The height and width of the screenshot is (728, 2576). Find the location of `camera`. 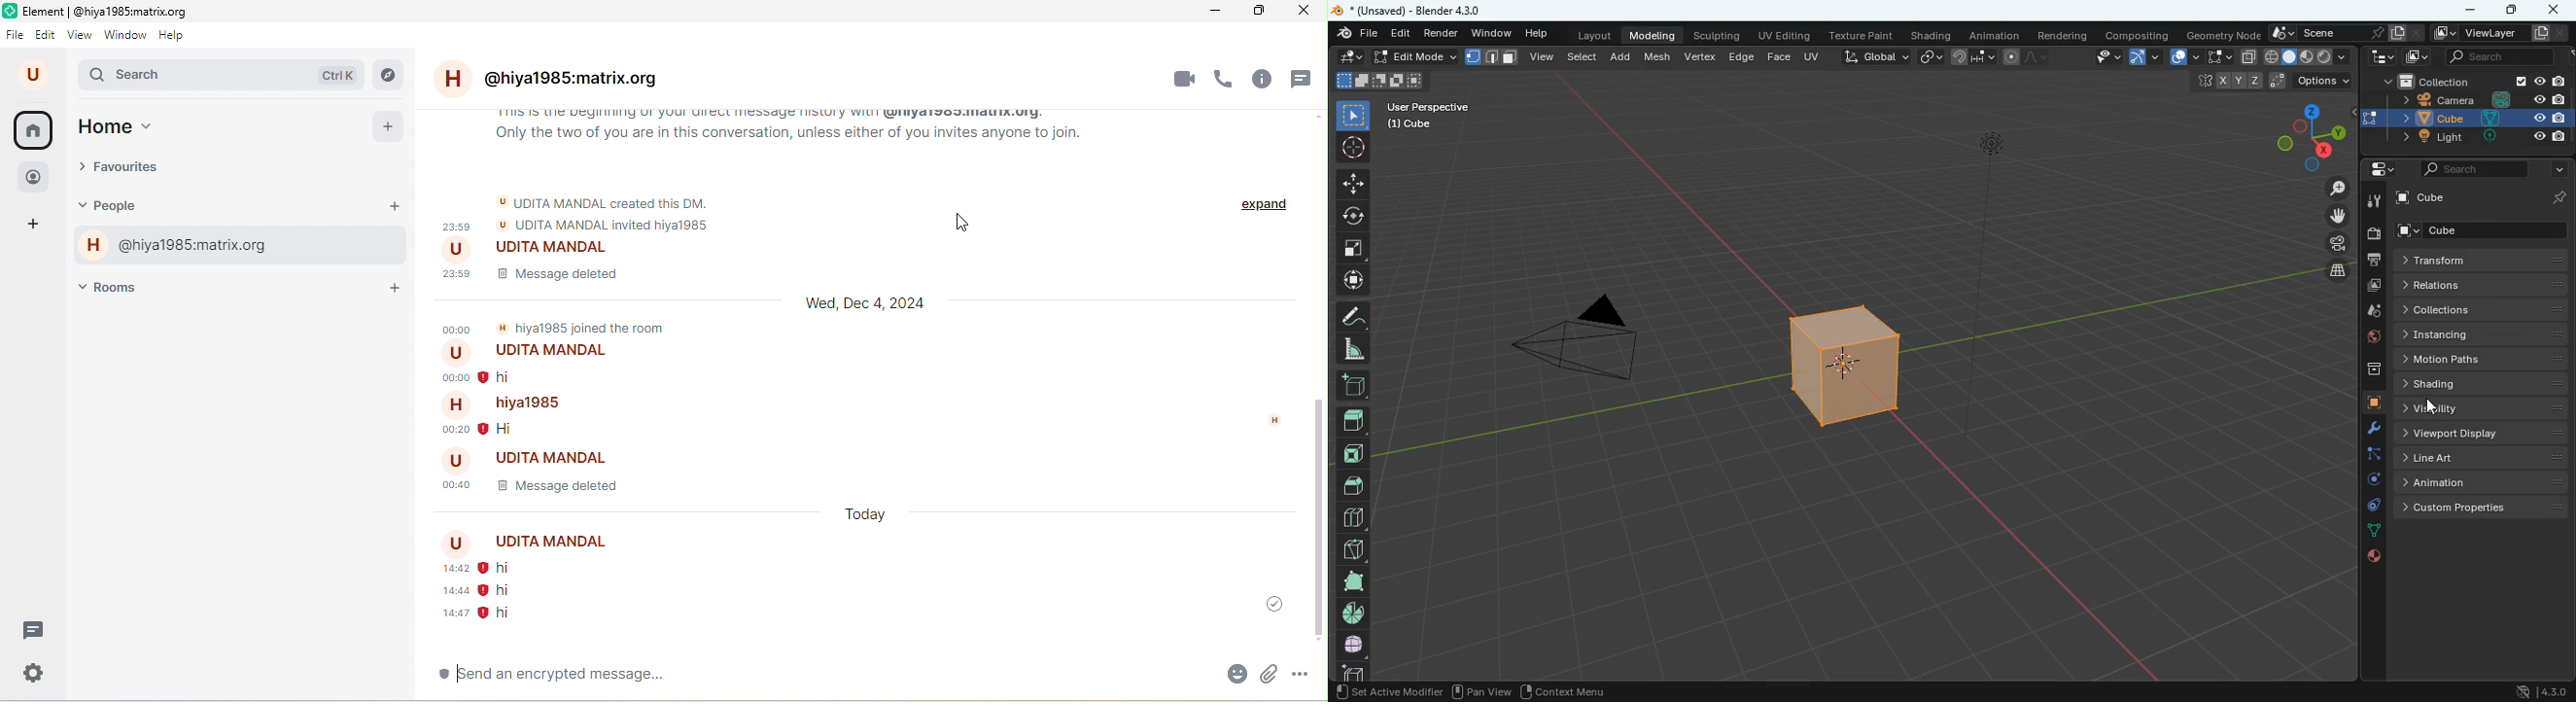

camera is located at coordinates (2376, 236).